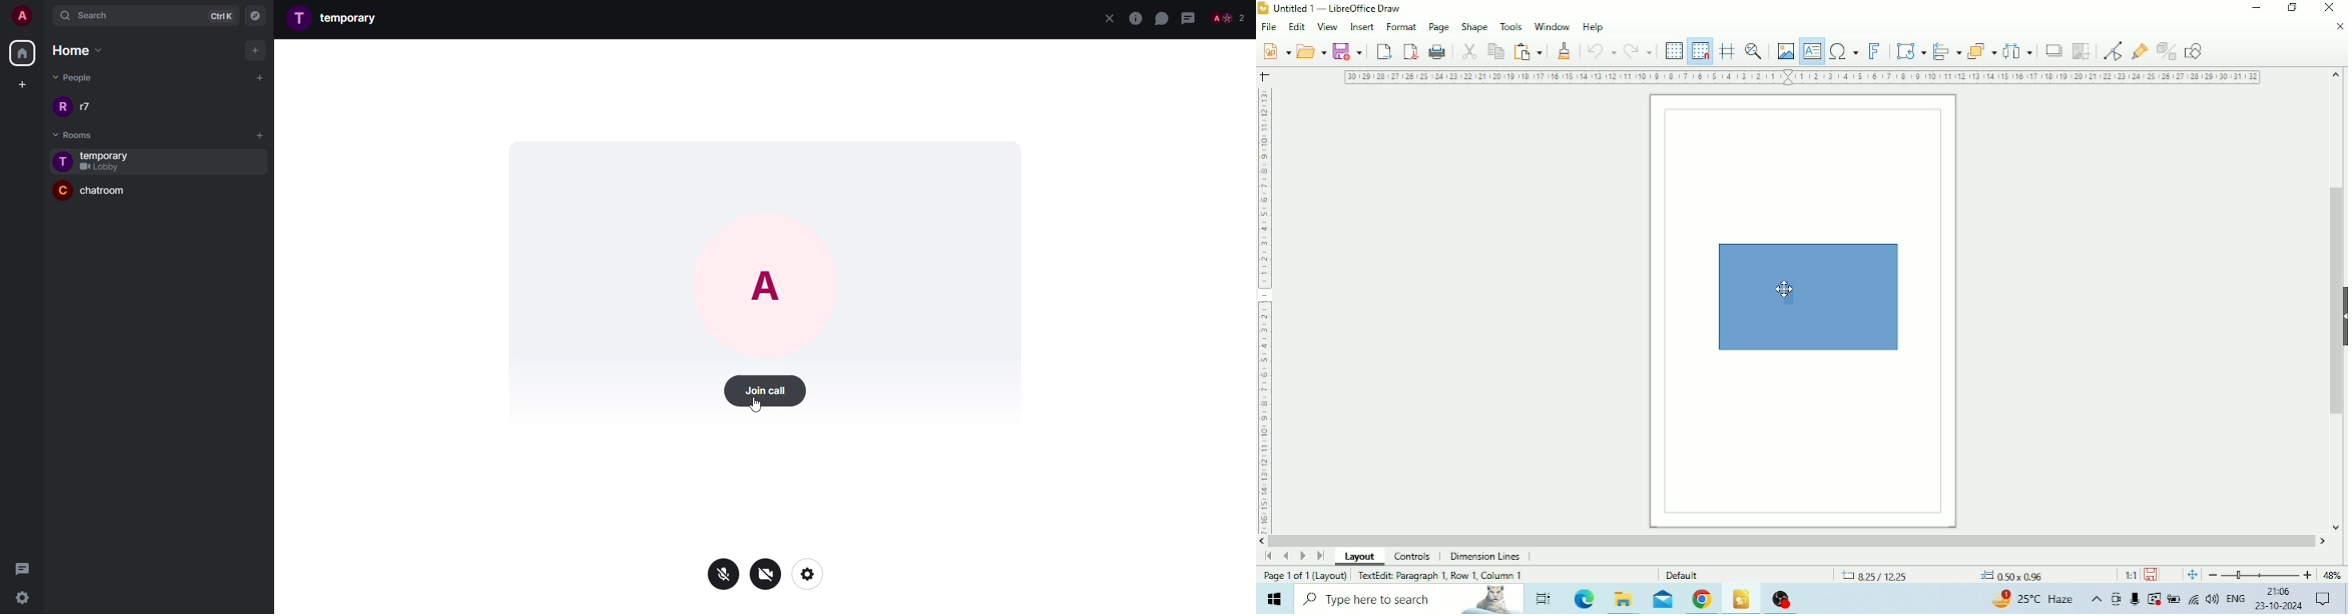 Image resolution: width=2352 pixels, height=616 pixels. What do you see at coordinates (1304, 556) in the screenshot?
I see `Scroll to next page` at bounding box center [1304, 556].